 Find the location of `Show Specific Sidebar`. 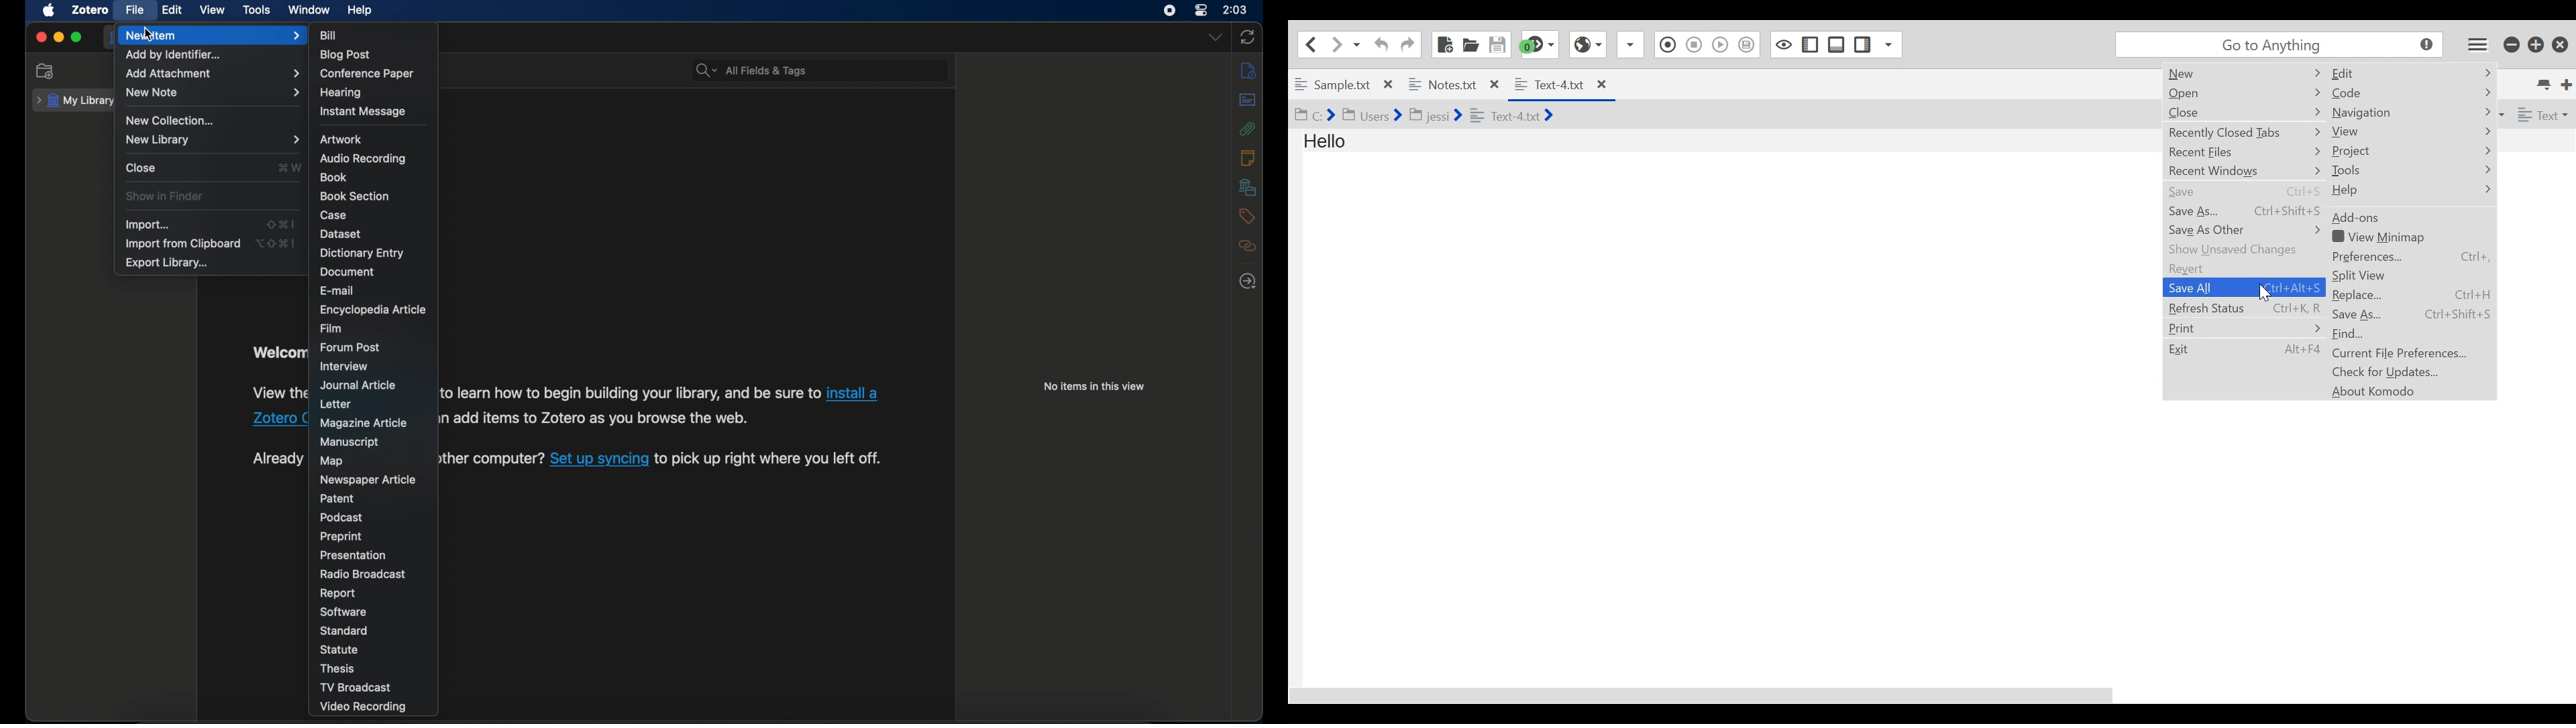

Show Specific Sidebar is located at coordinates (1887, 44).